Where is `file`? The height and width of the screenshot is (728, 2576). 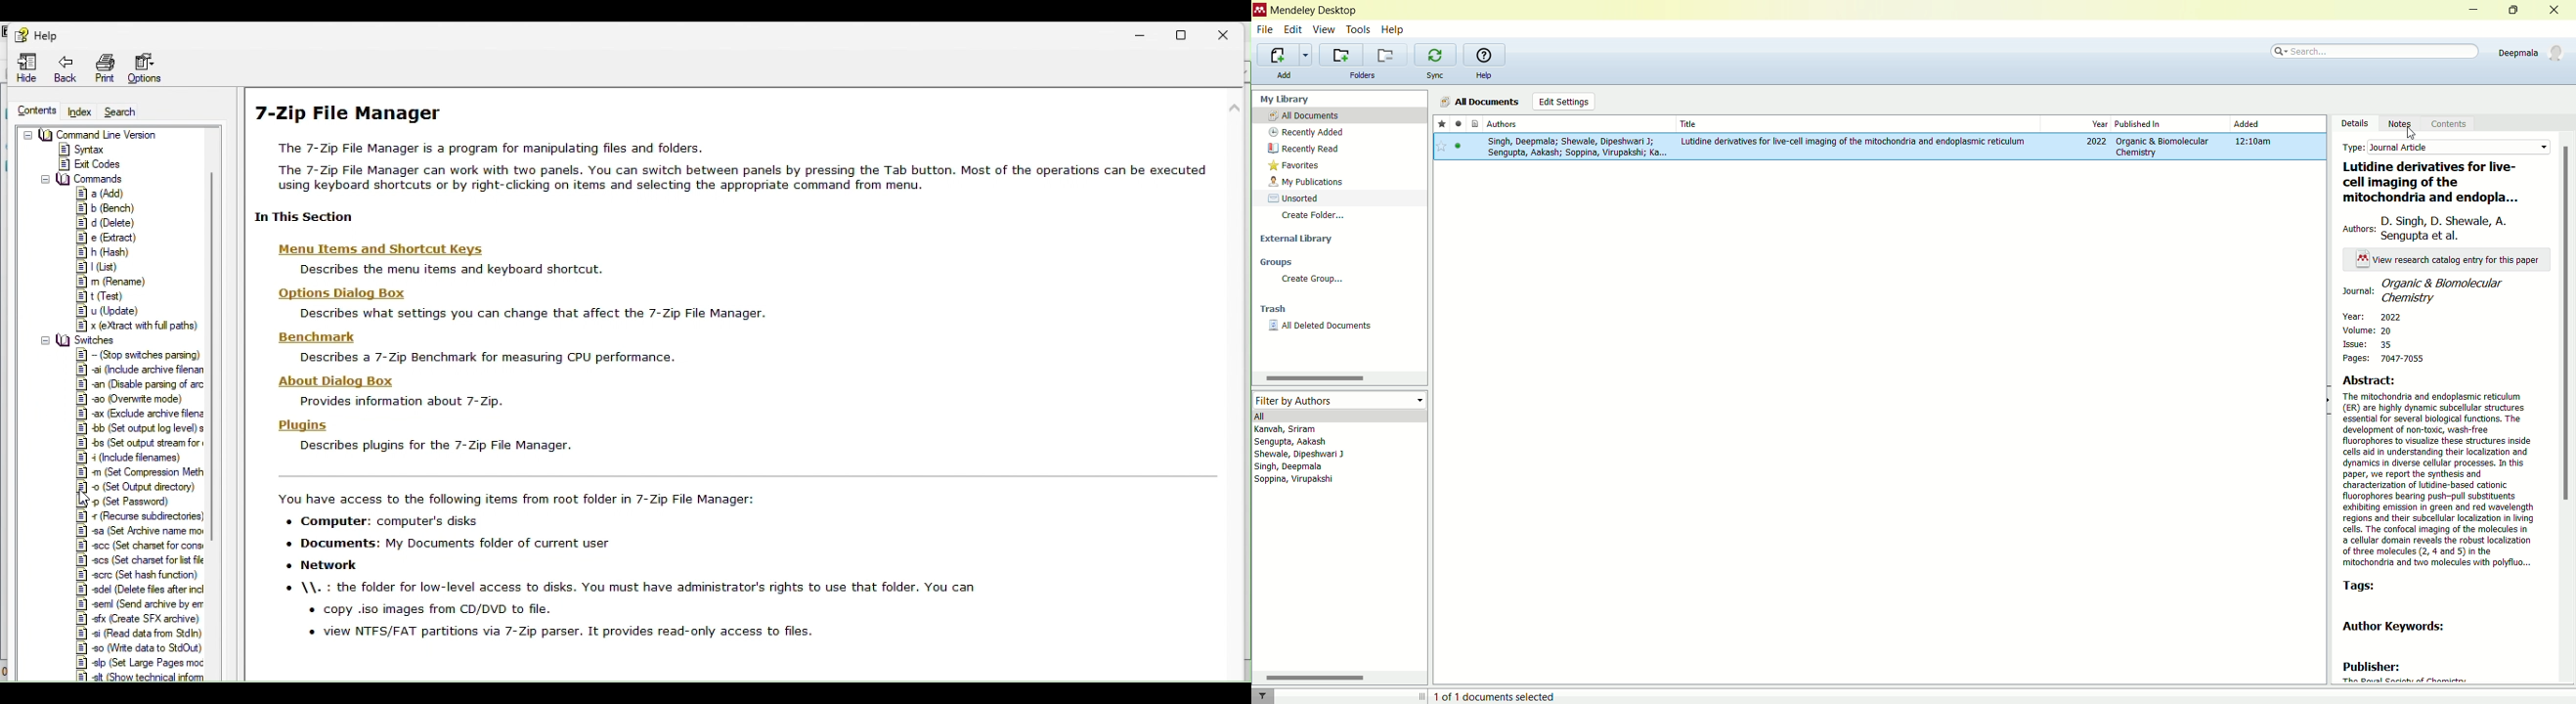
file is located at coordinates (1266, 30).